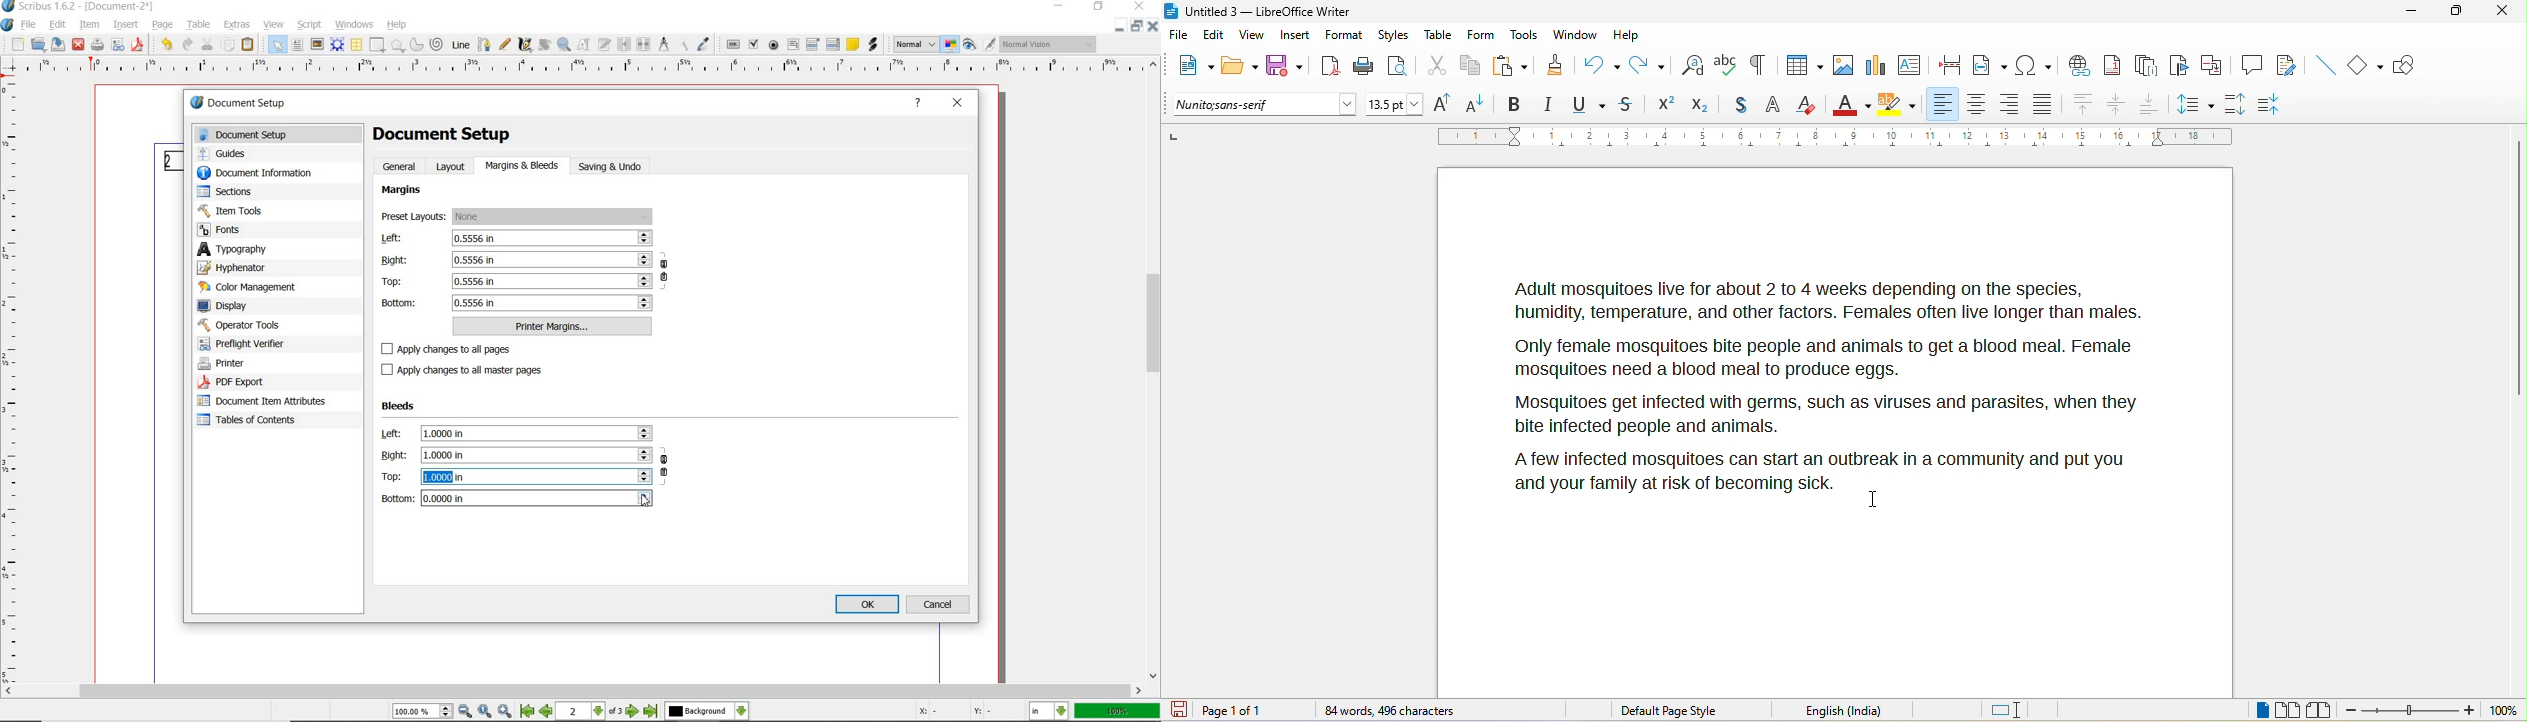  What do you see at coordinates (1140, 7) in the screenshot?
I see `close` at bounding box center [1140, 7].